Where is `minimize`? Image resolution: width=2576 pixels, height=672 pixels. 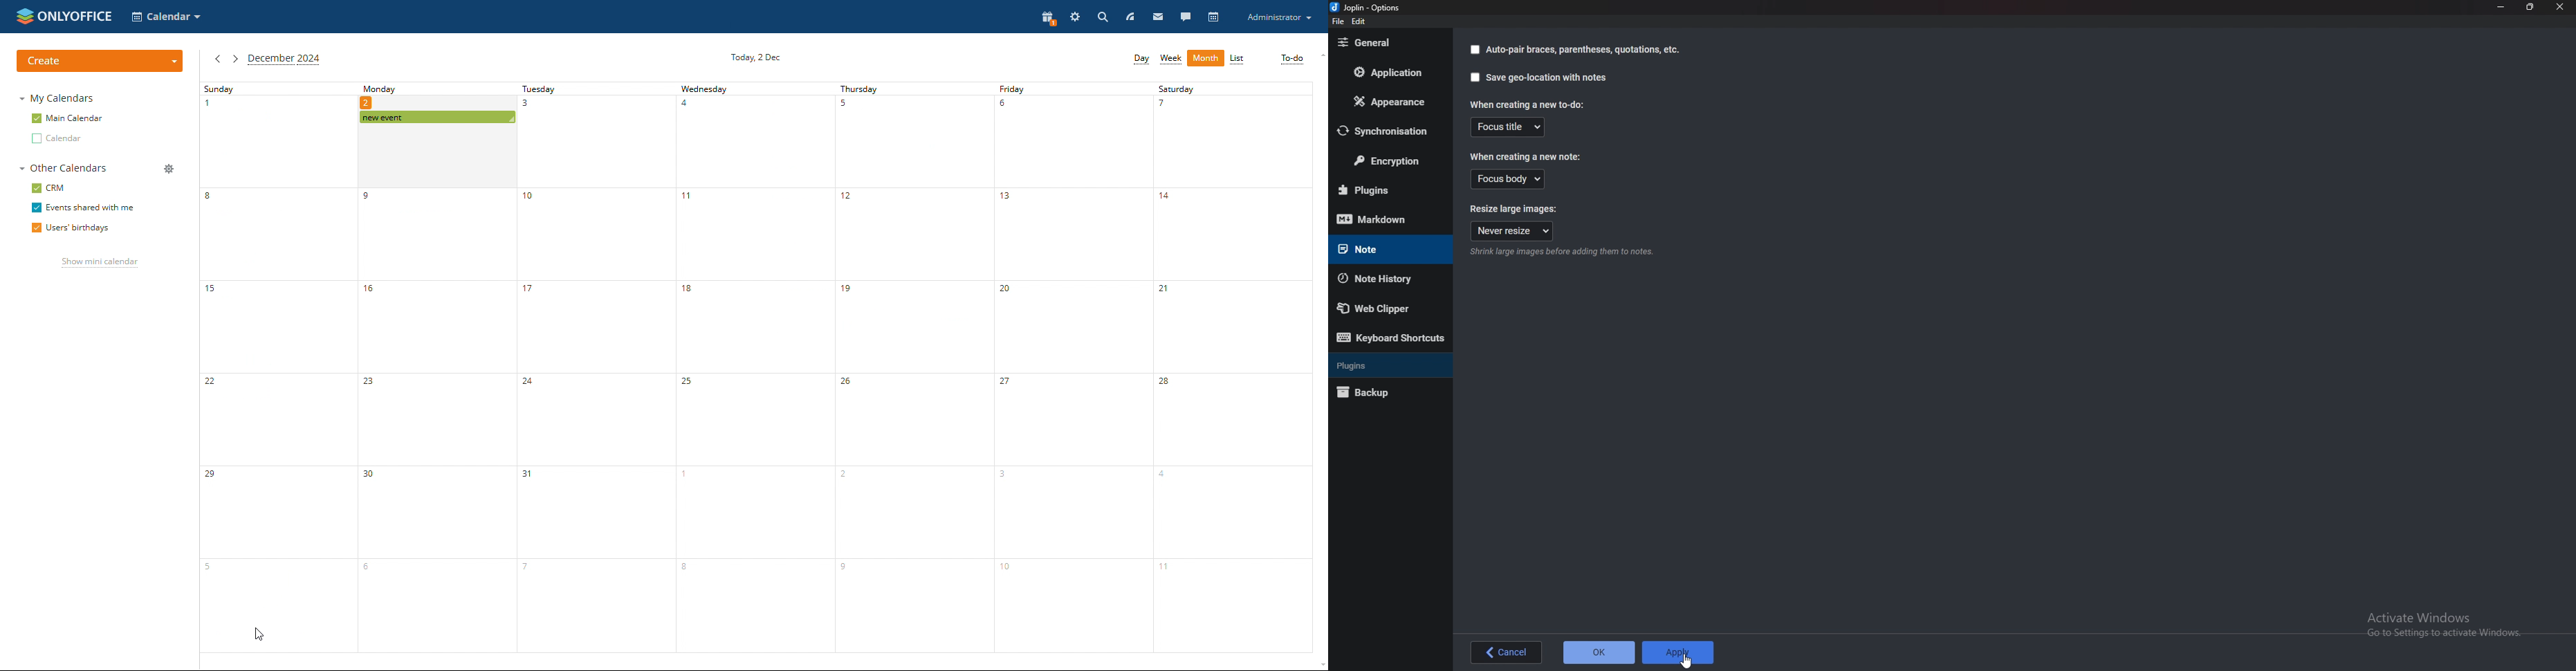 minimize is located at coordinates (2500, 7).